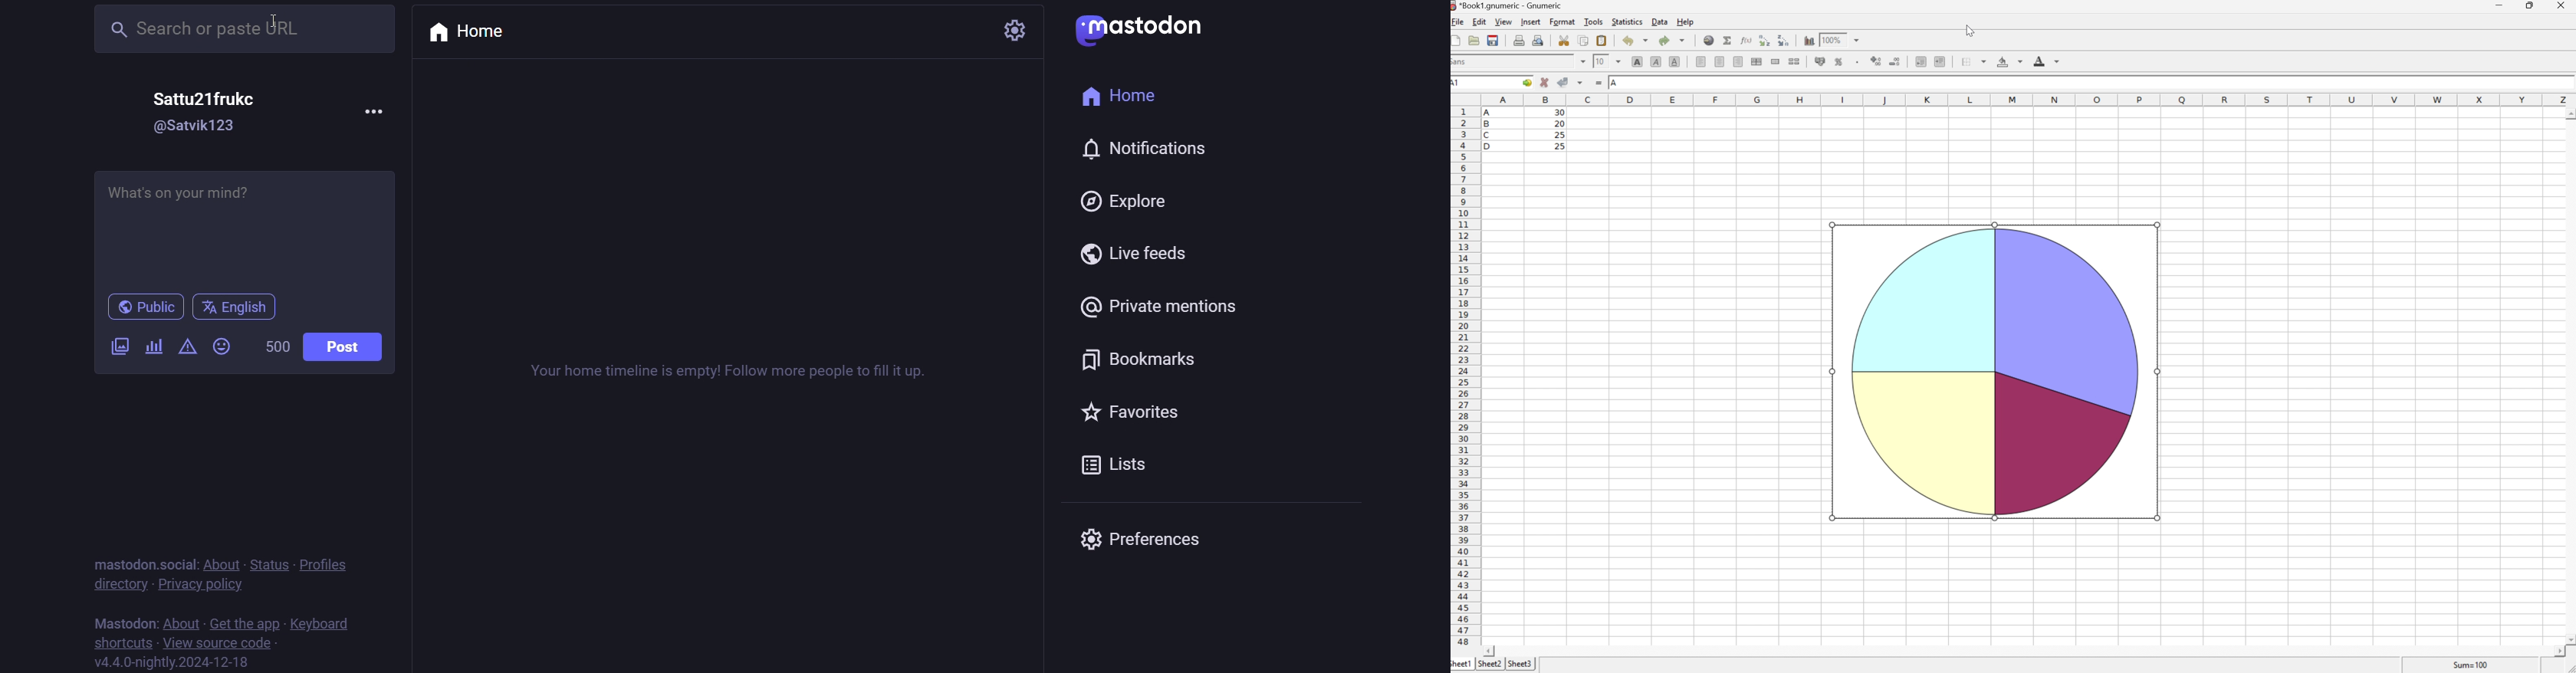 The height and width of the screenshot is (700, 2576). Describe the element at coordinates (1593, 22) in the screenshot. I see `Tools` at that location.